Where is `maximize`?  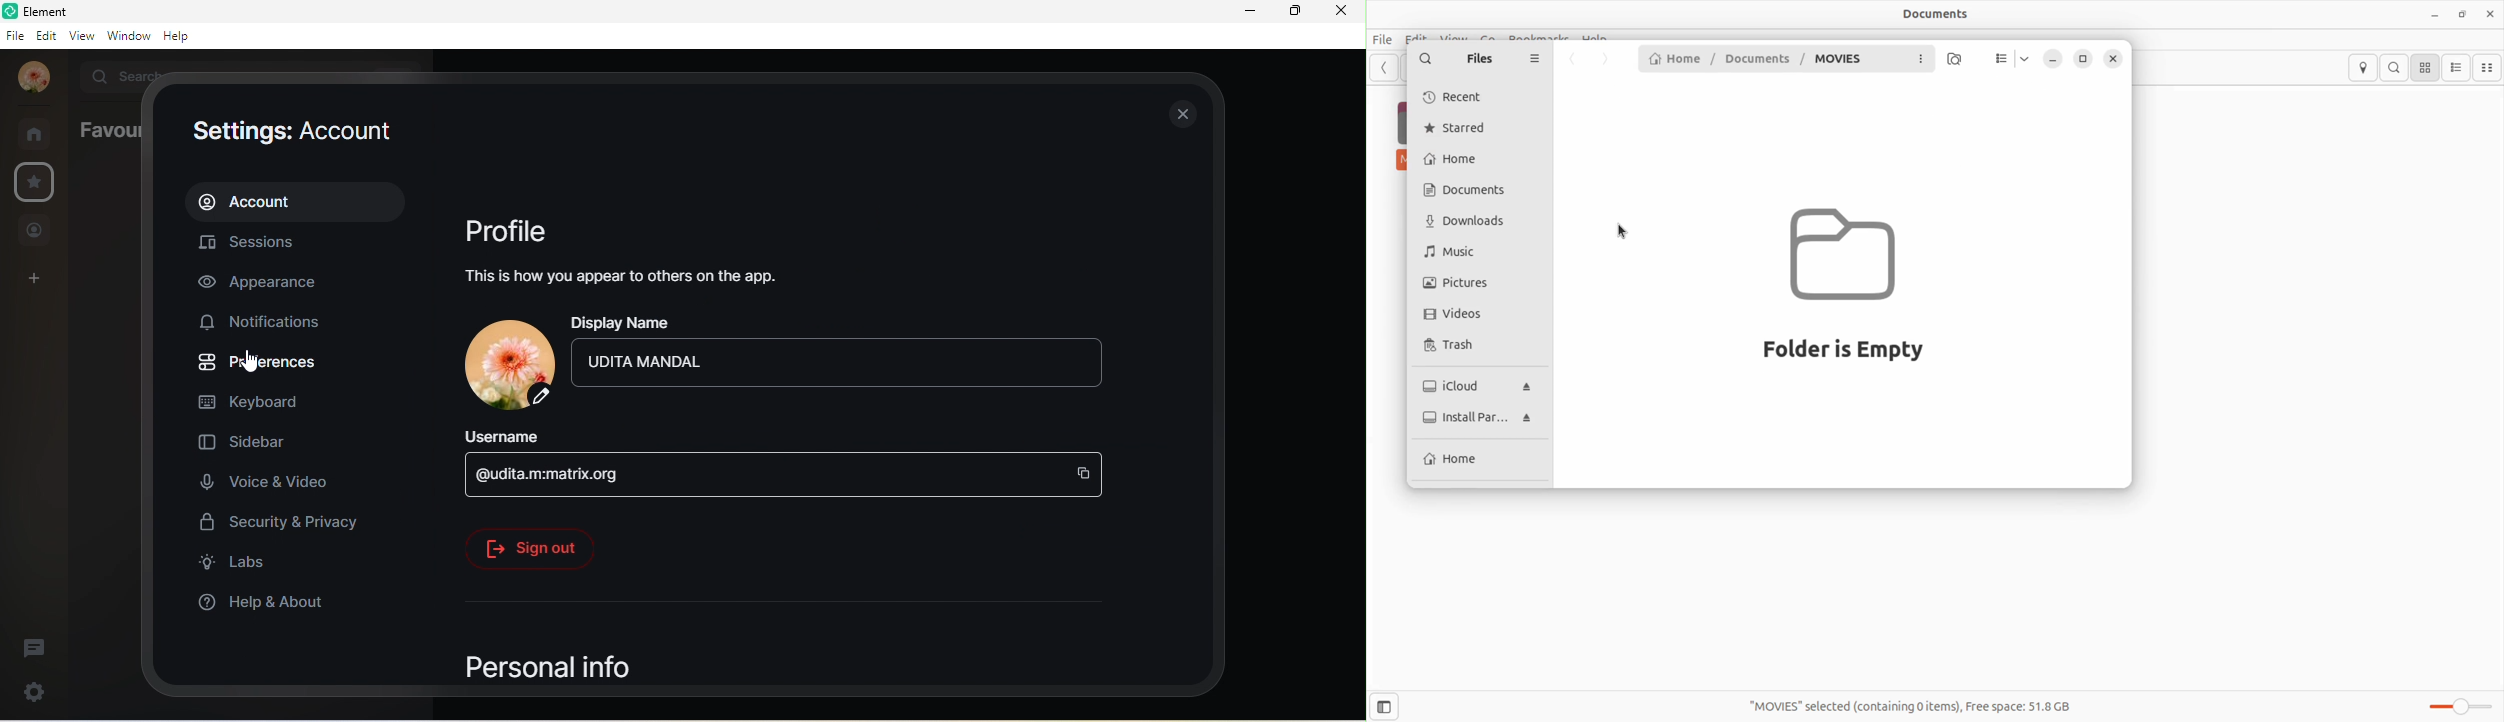 maximize is located at coordinates (1295, 14).